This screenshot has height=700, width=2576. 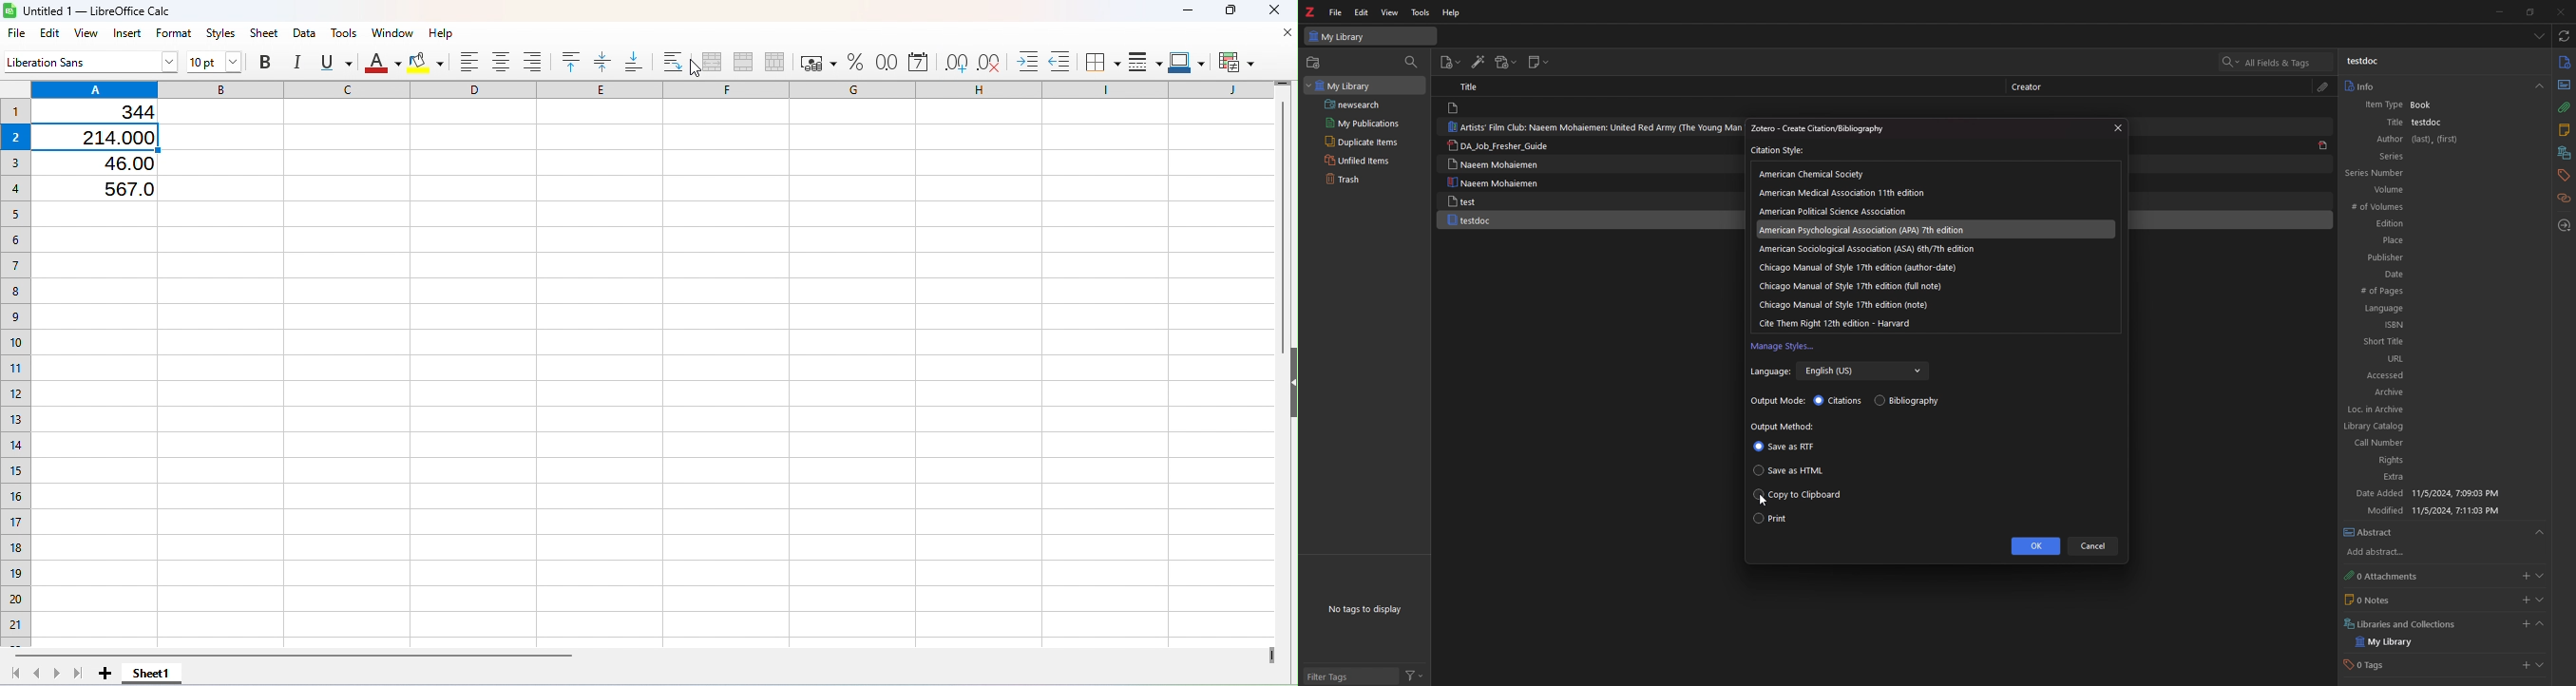 I want to click on Styles, so click(x=222, y=33).